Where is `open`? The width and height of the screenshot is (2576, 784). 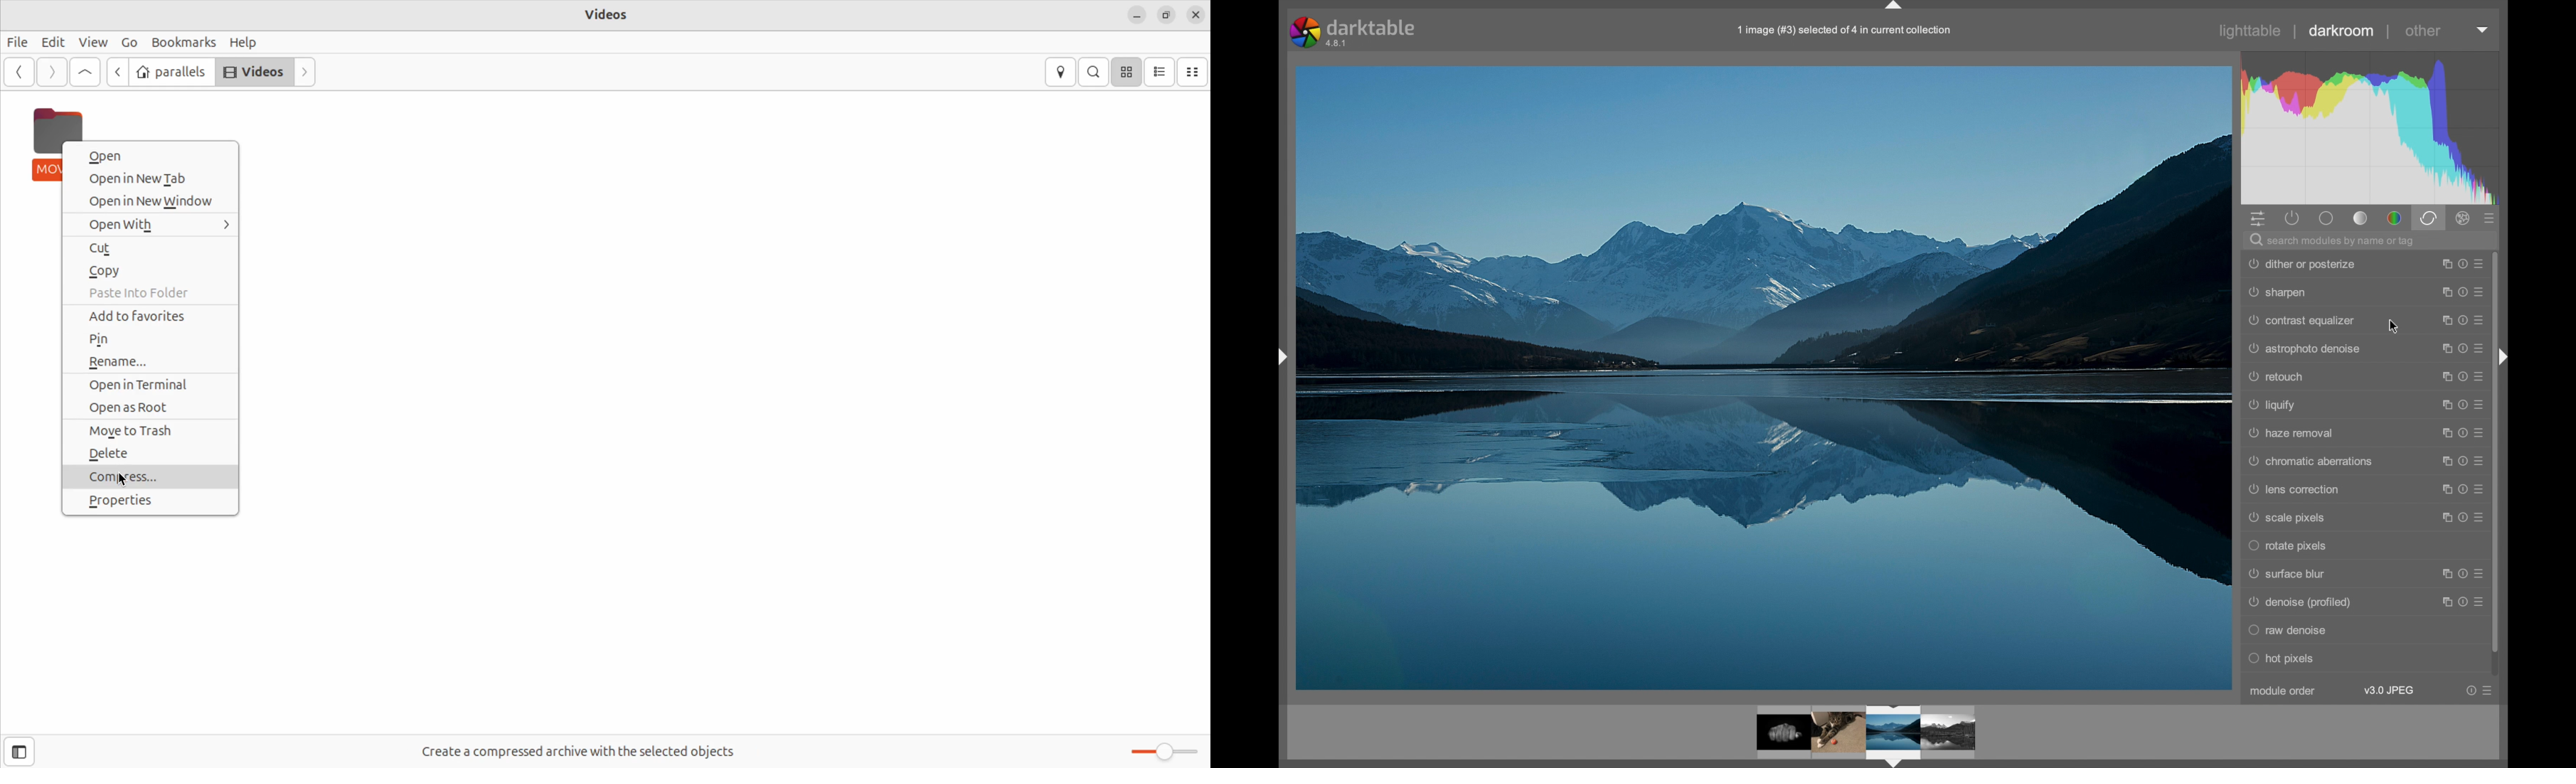
open is located at coordinates (144, 156).